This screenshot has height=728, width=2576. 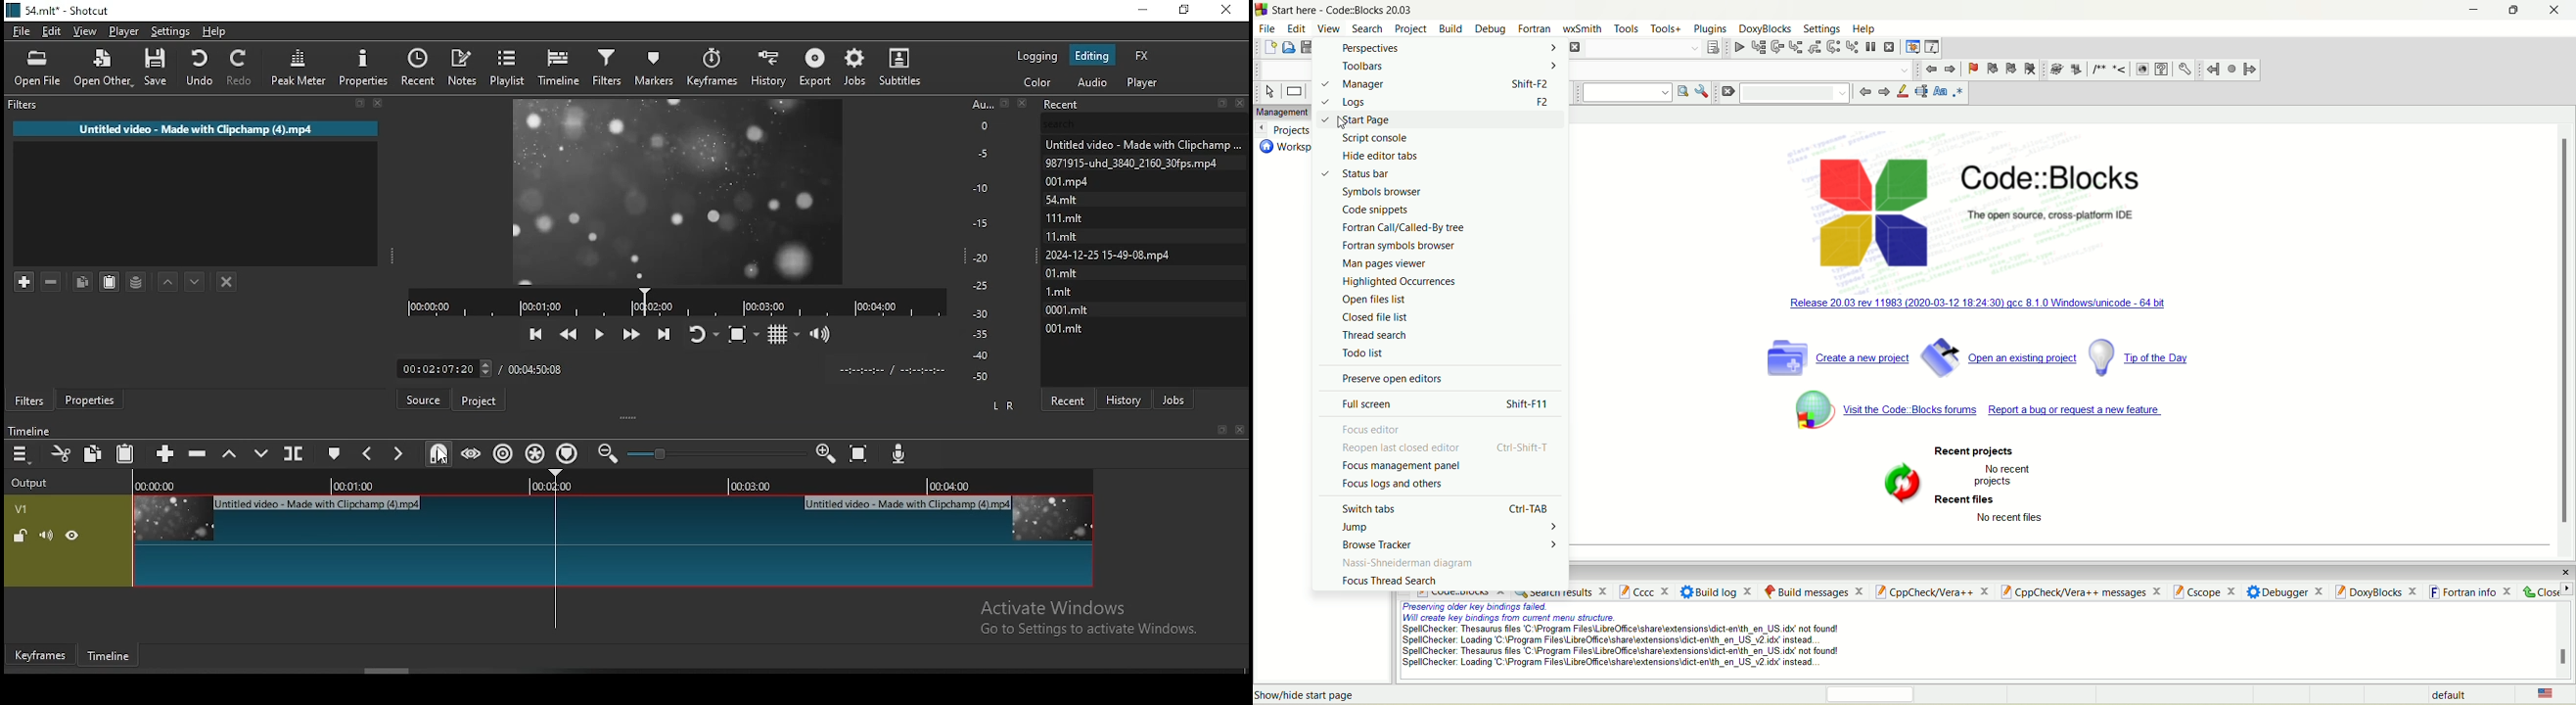 What do you see at coordinates (1094, 55) in the screenshot?
I see `editing` at bounding box center [1094, 55].